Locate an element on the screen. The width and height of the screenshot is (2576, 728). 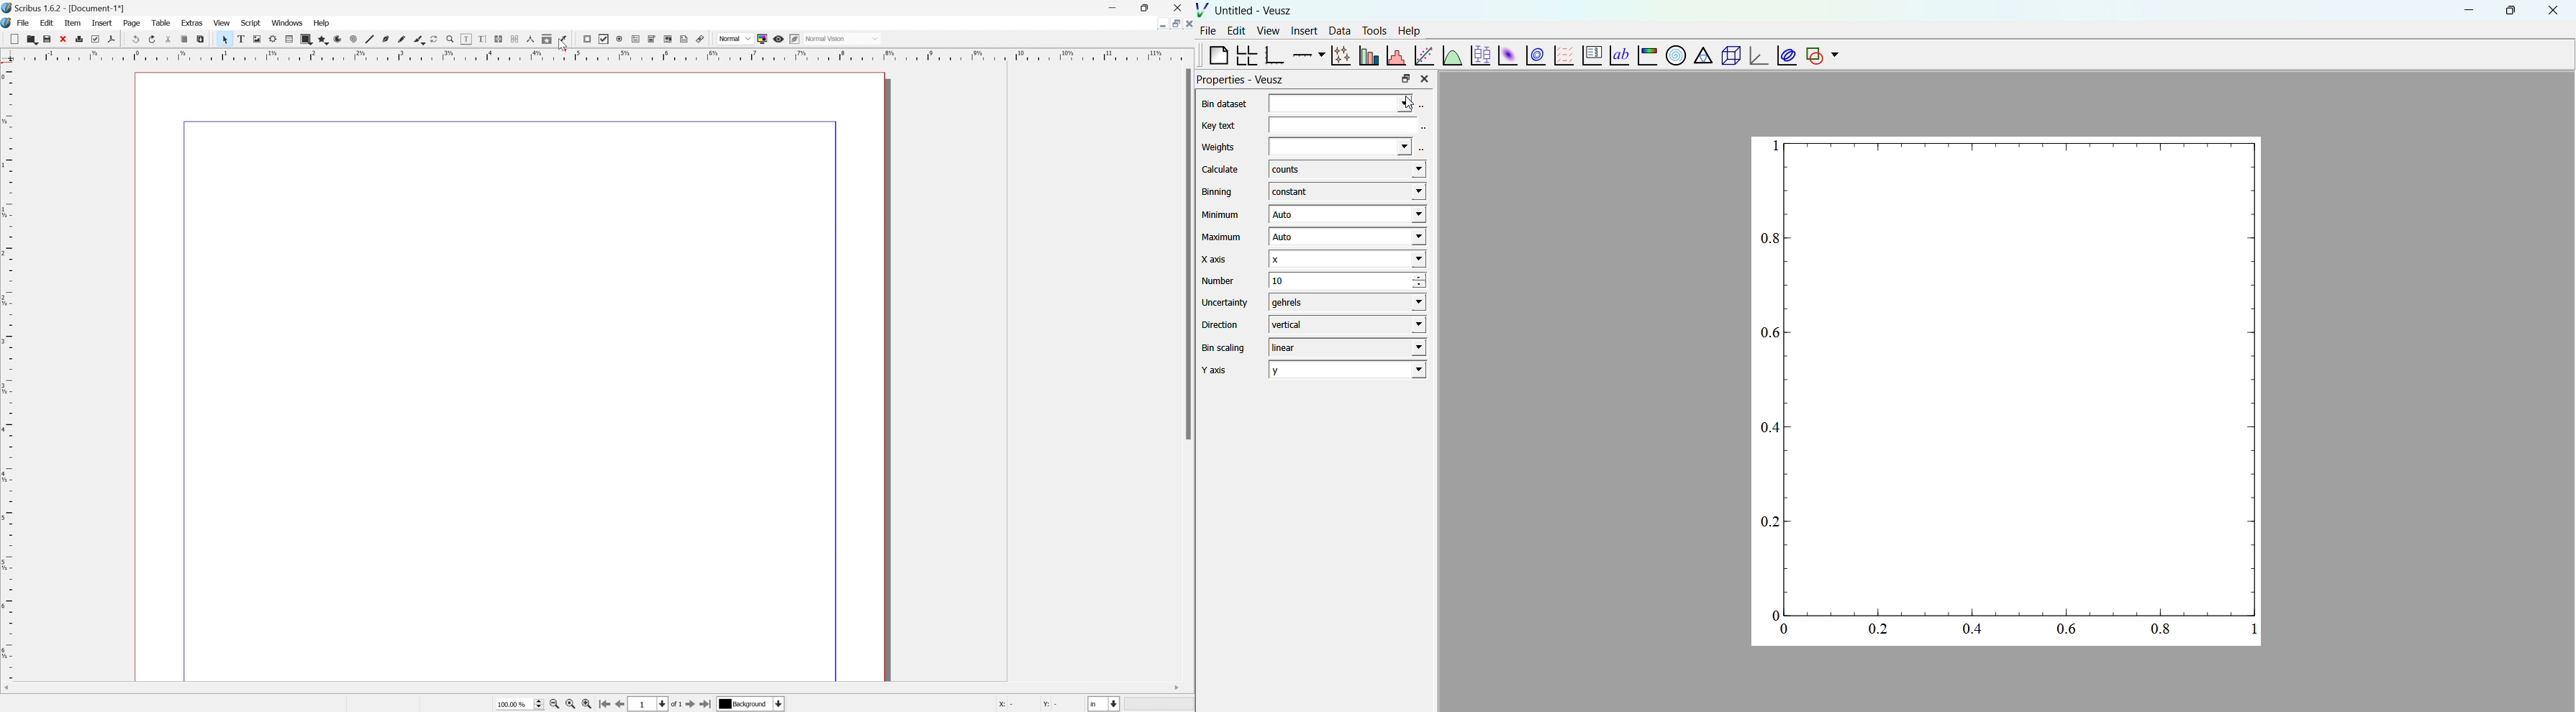
plot covariance ellipses is located at coordinates (1784, 55).